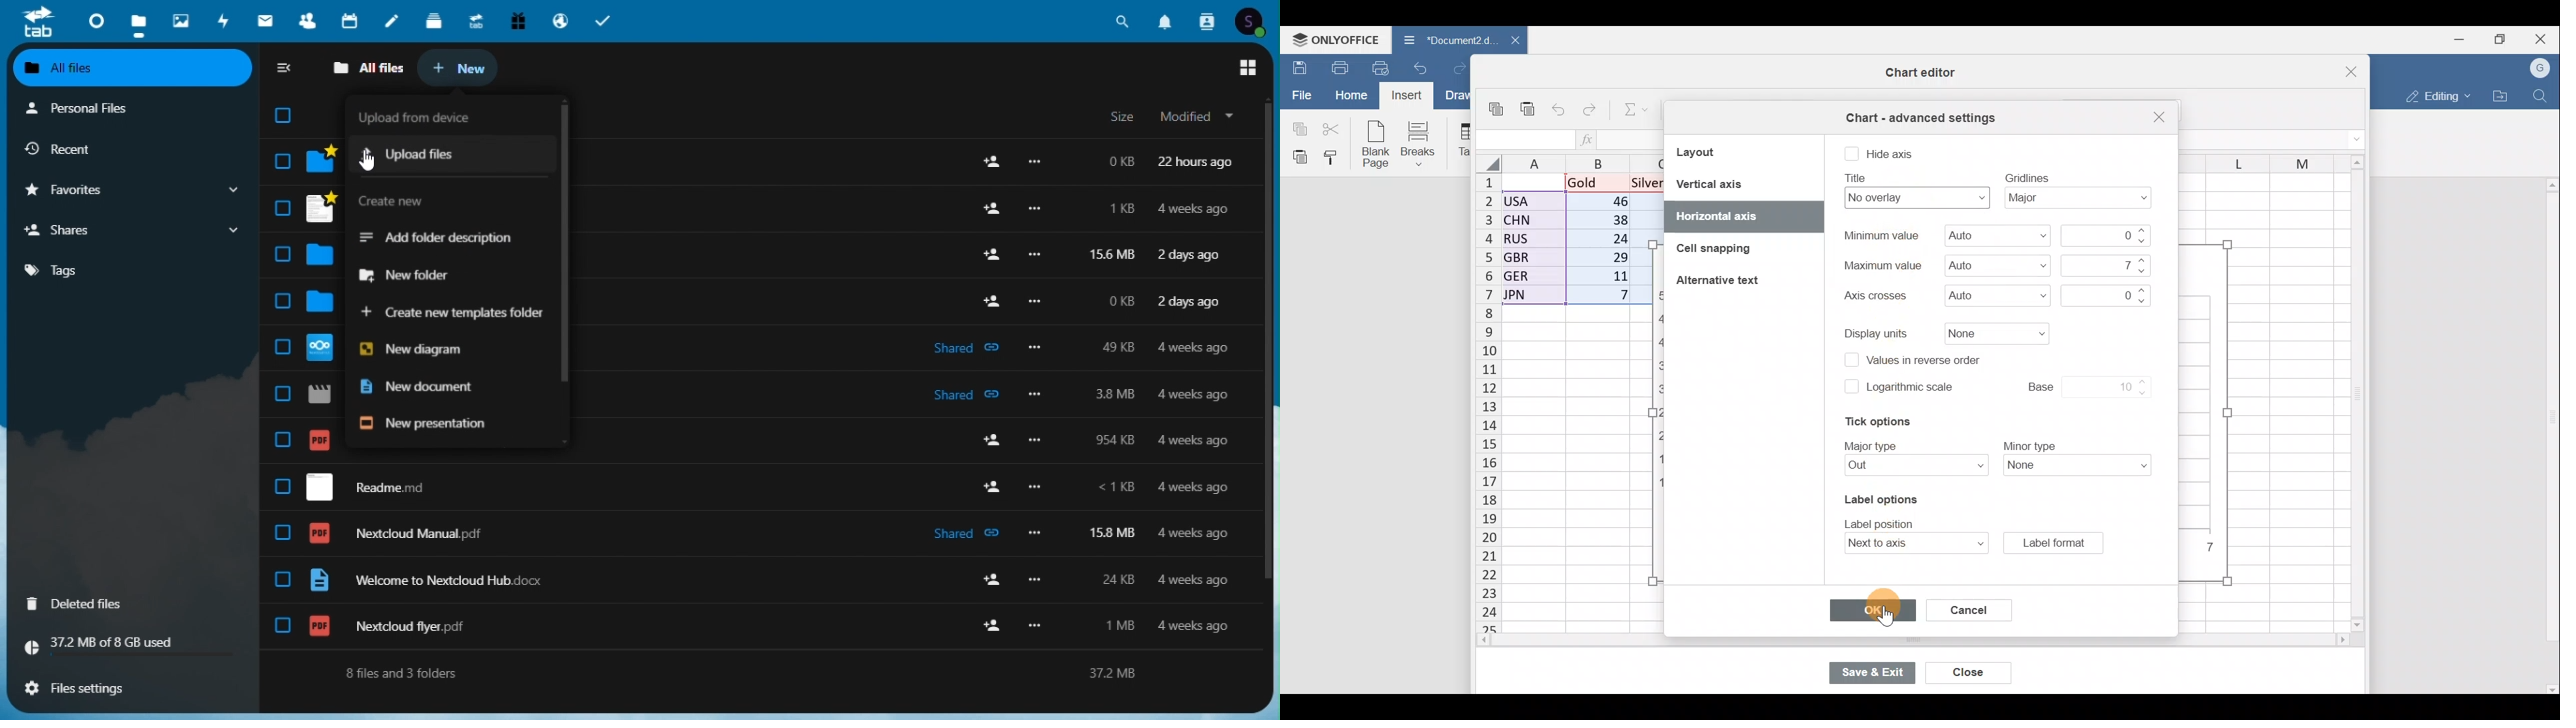 This screenshot has width=2576, height=728. Describe the element at coordinates (1913, 197) in the screenshot. I see `Title` at that location.